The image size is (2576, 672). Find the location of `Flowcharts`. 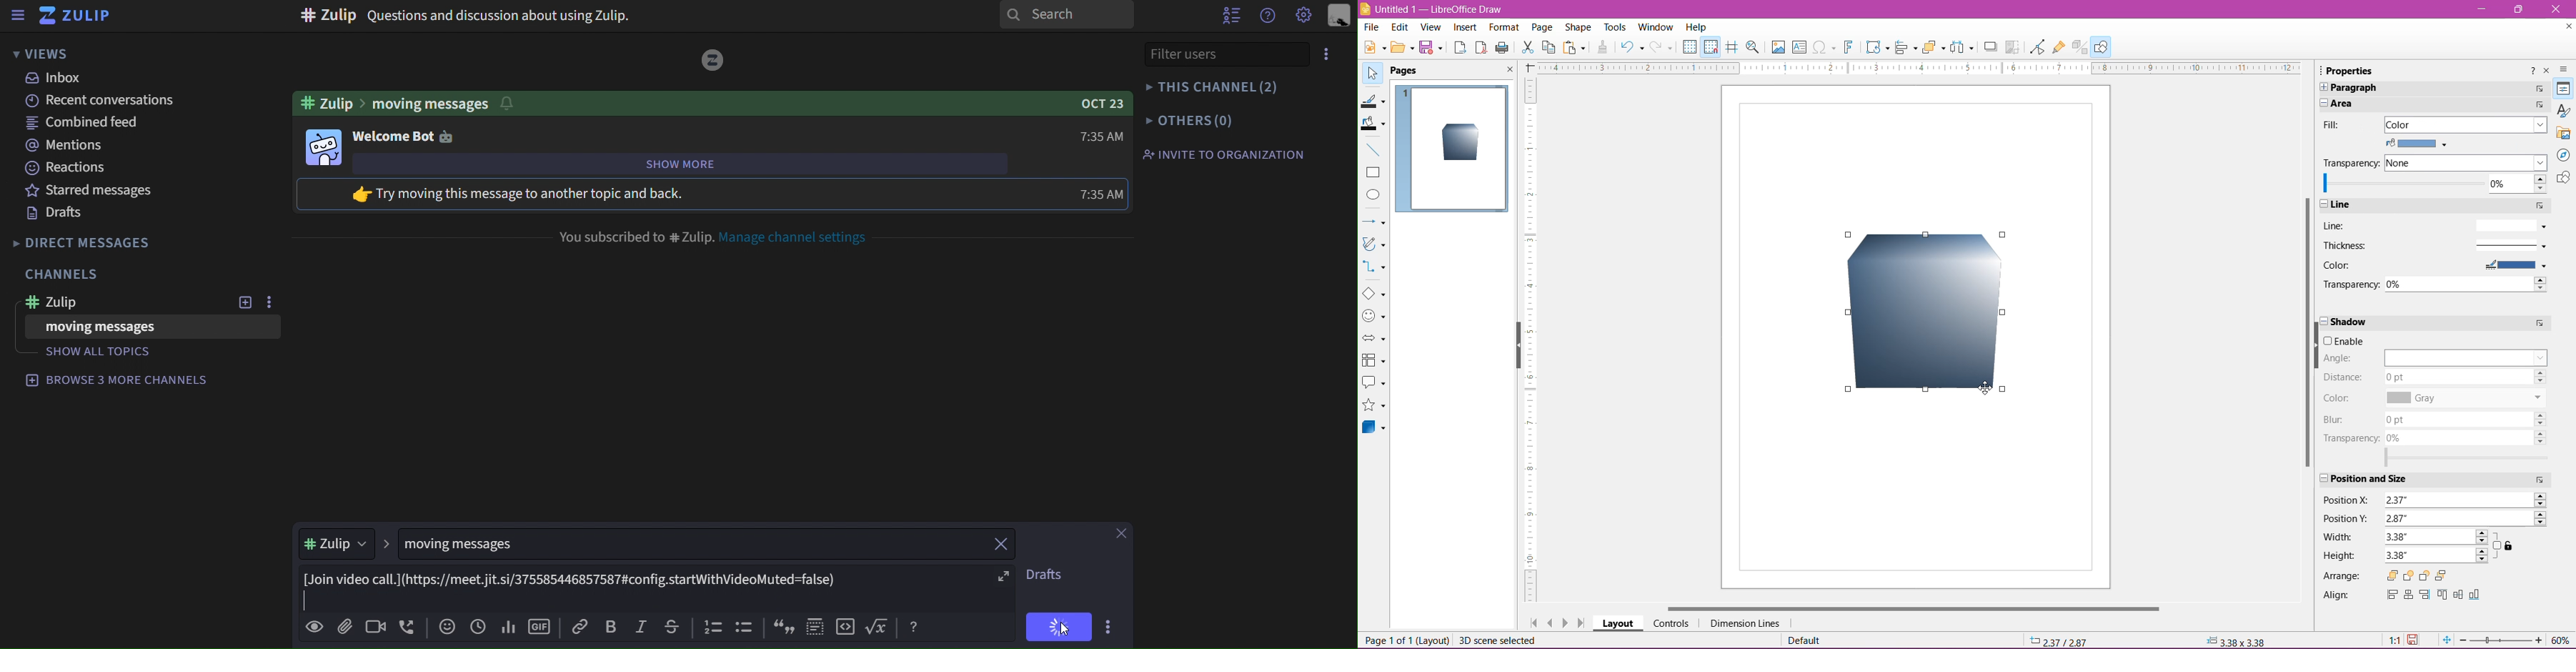

Flowcharts is located at coordinates (1374, 361).